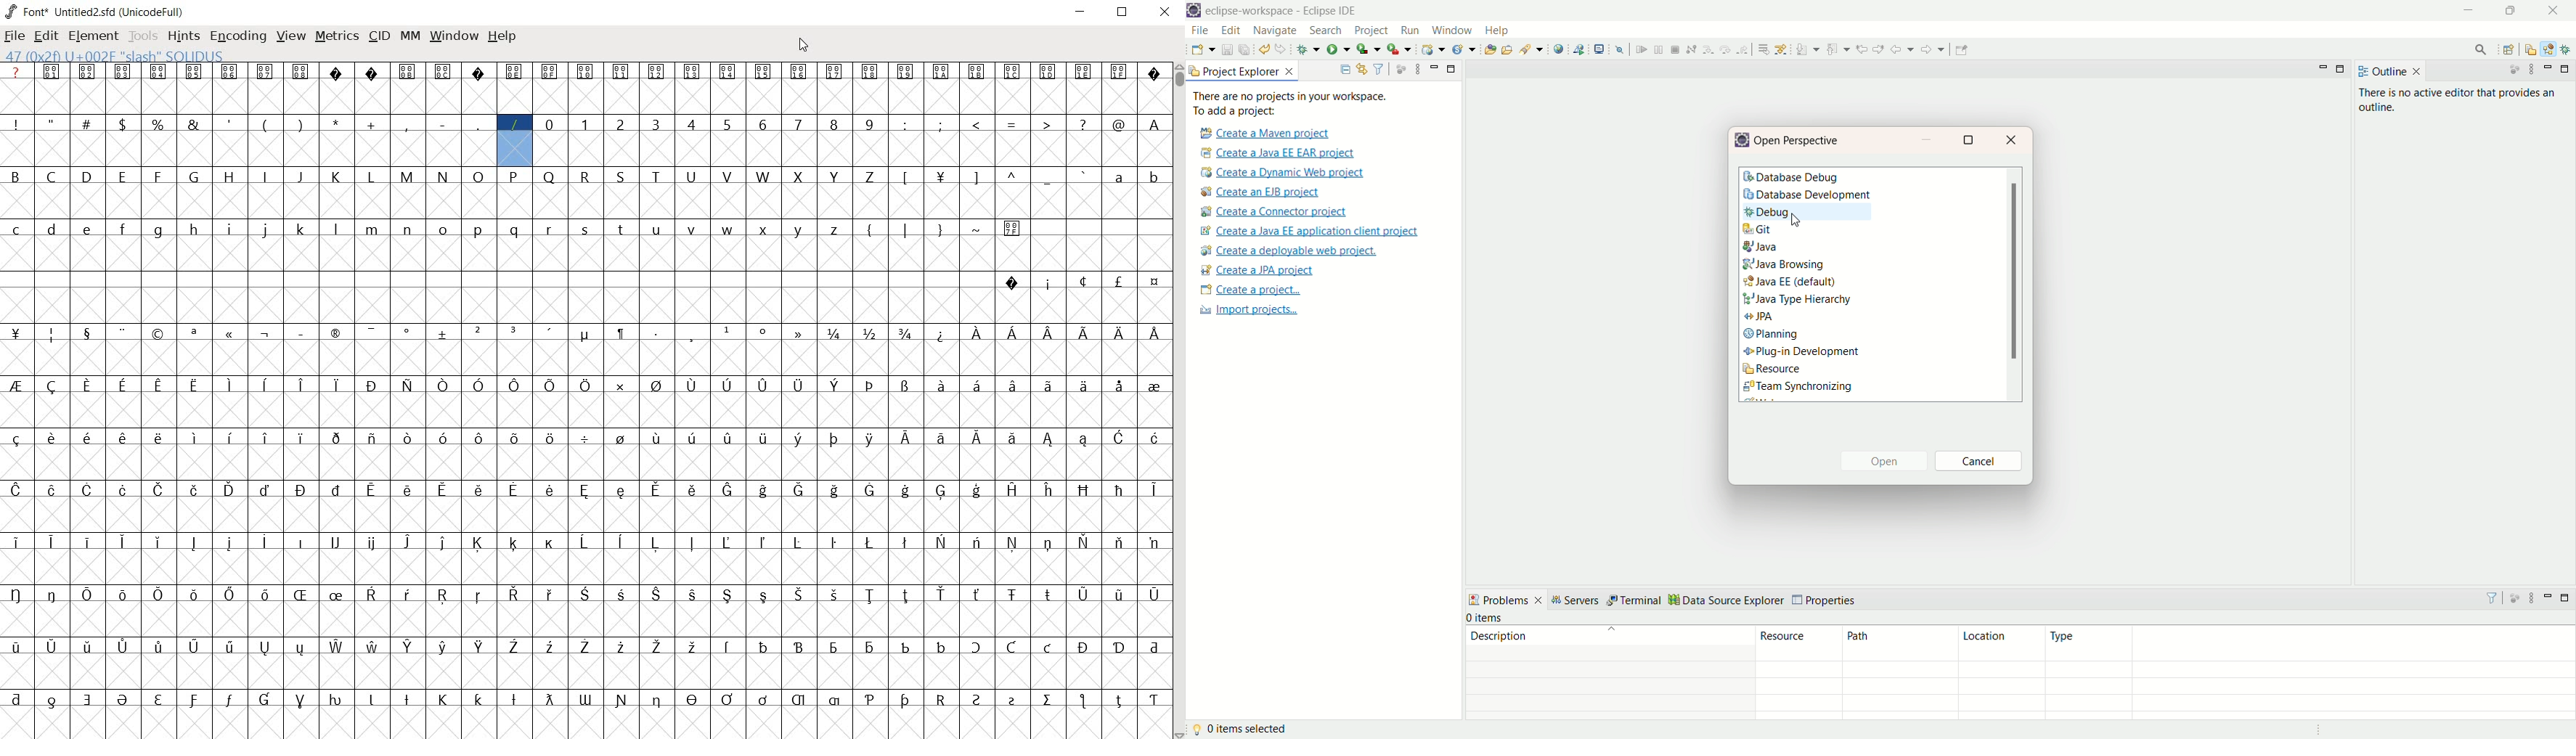  What do you see at coordinates (977, 595) in the screenshot?
I see `glyph` at bounding box center [977, 595].